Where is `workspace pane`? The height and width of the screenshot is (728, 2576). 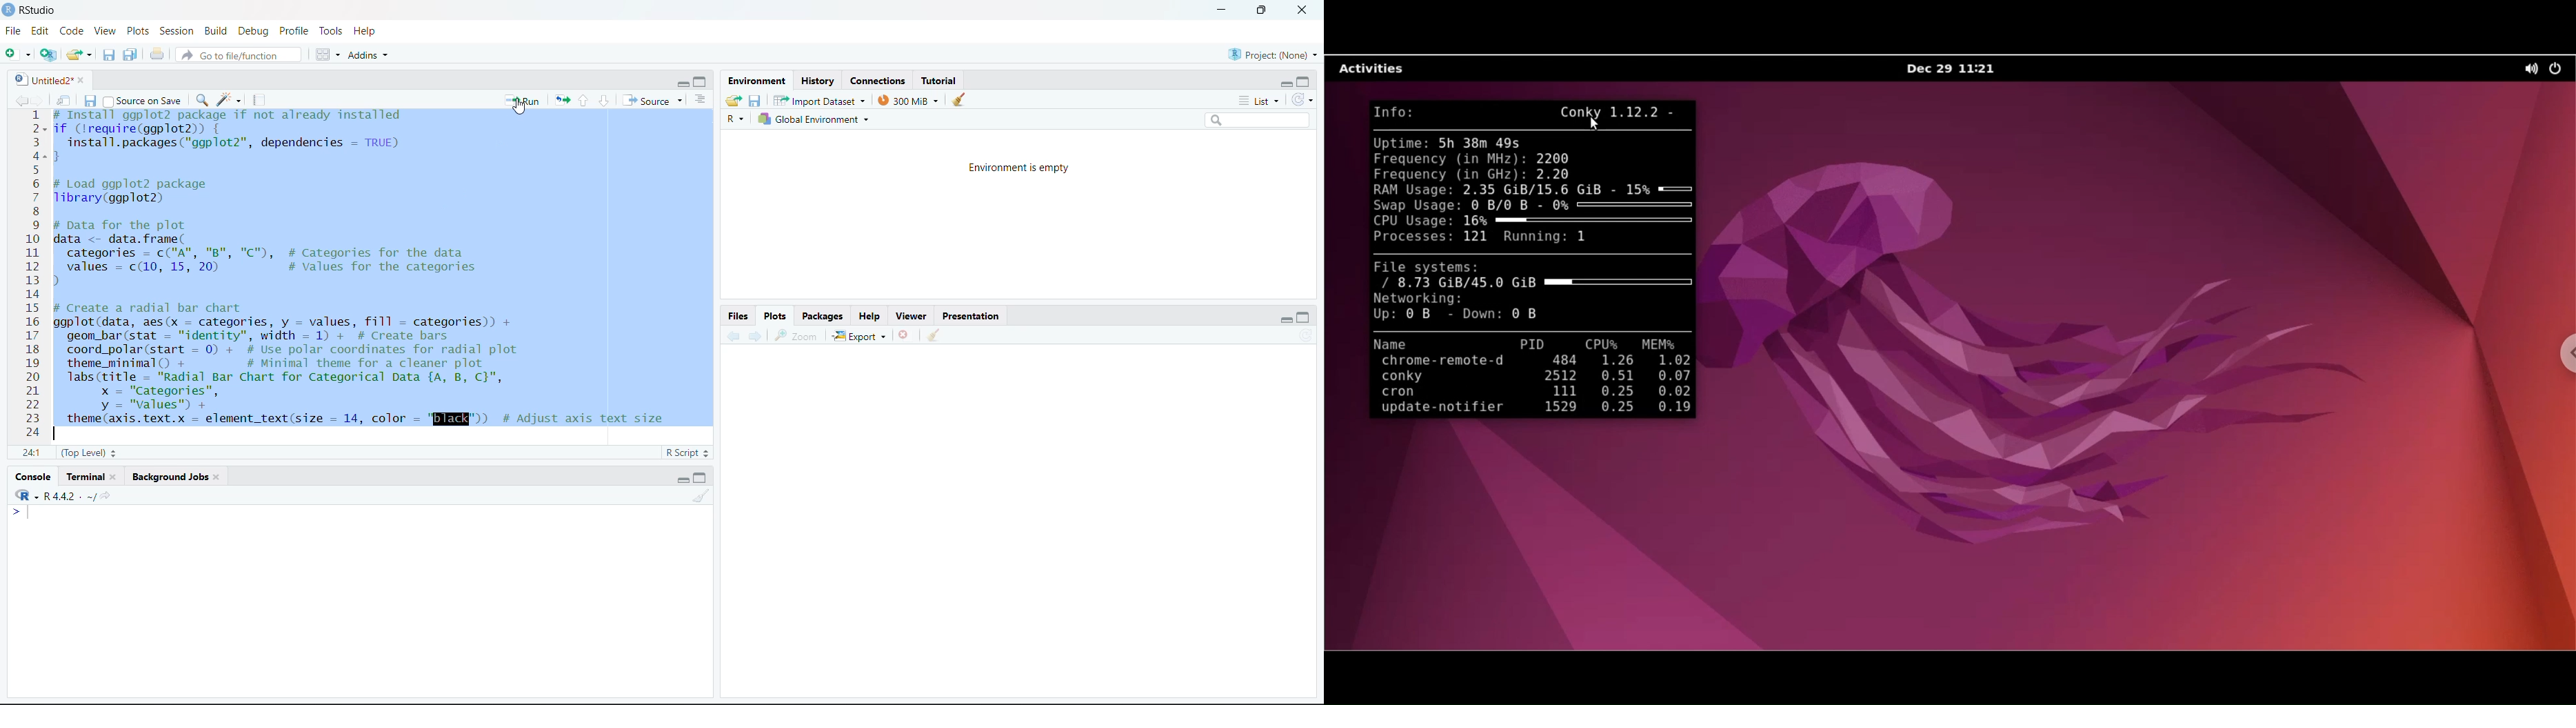
workspace pane is located at coordinates (328, 54).